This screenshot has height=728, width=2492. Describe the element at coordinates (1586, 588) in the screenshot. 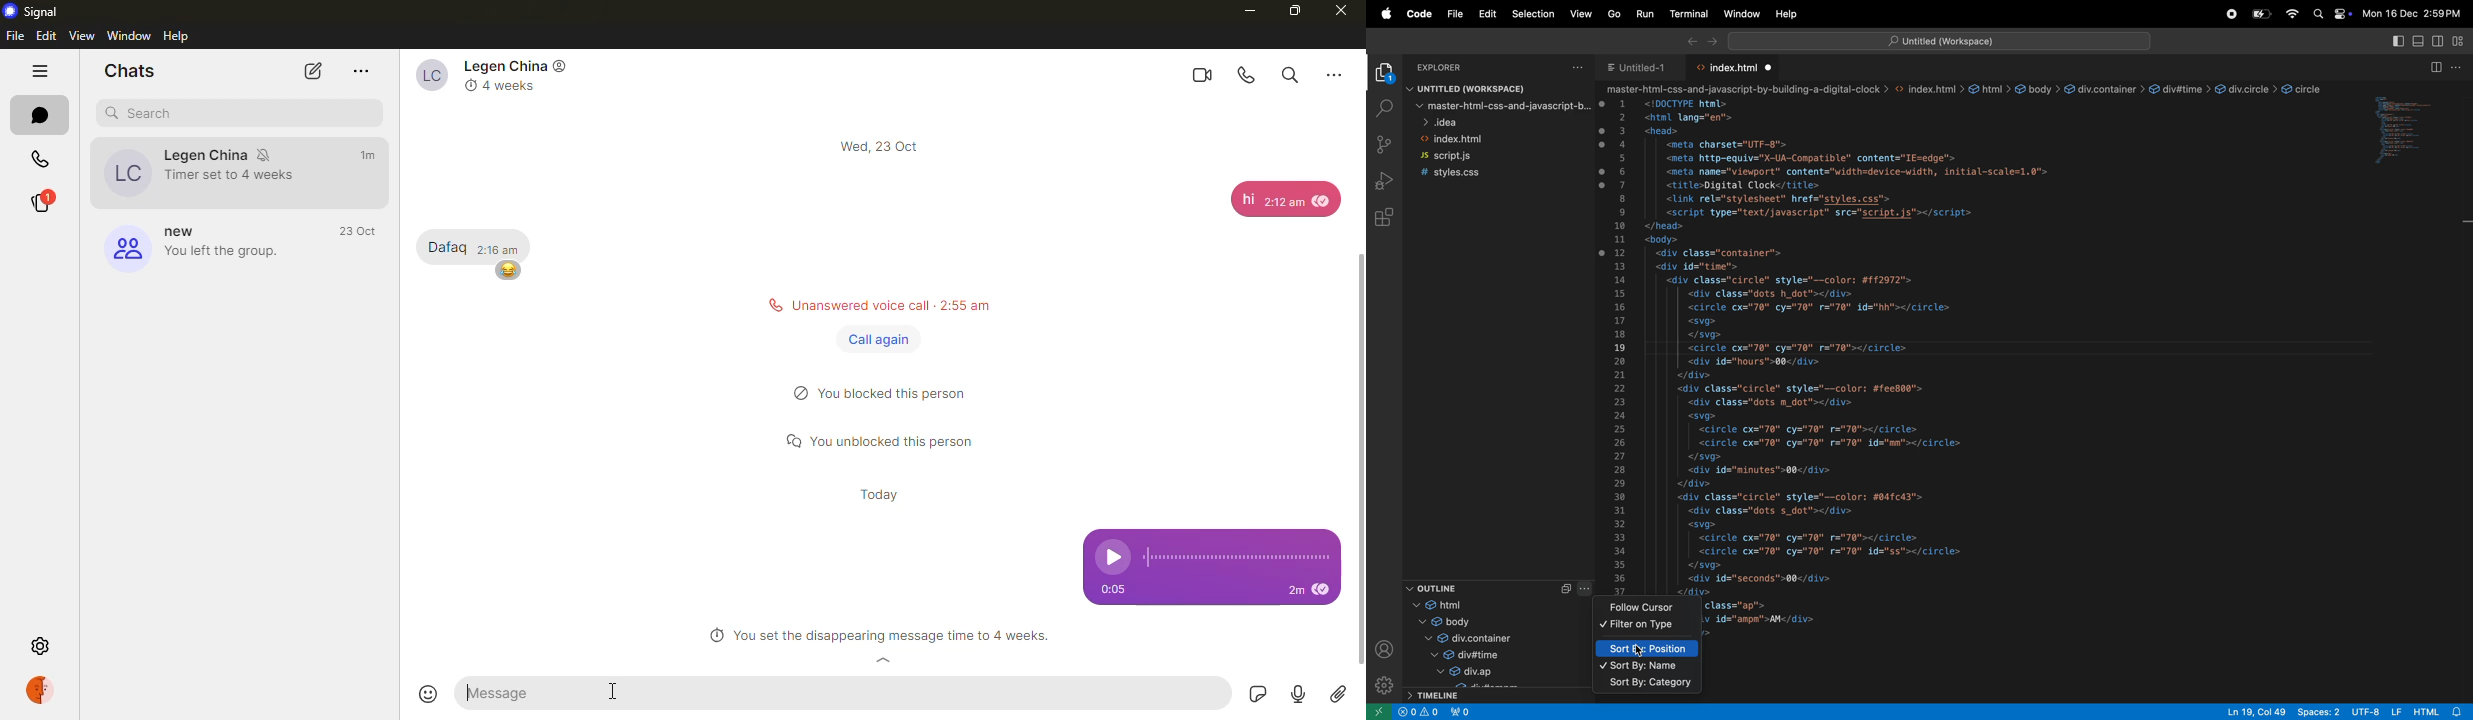

I see `more` at that location.